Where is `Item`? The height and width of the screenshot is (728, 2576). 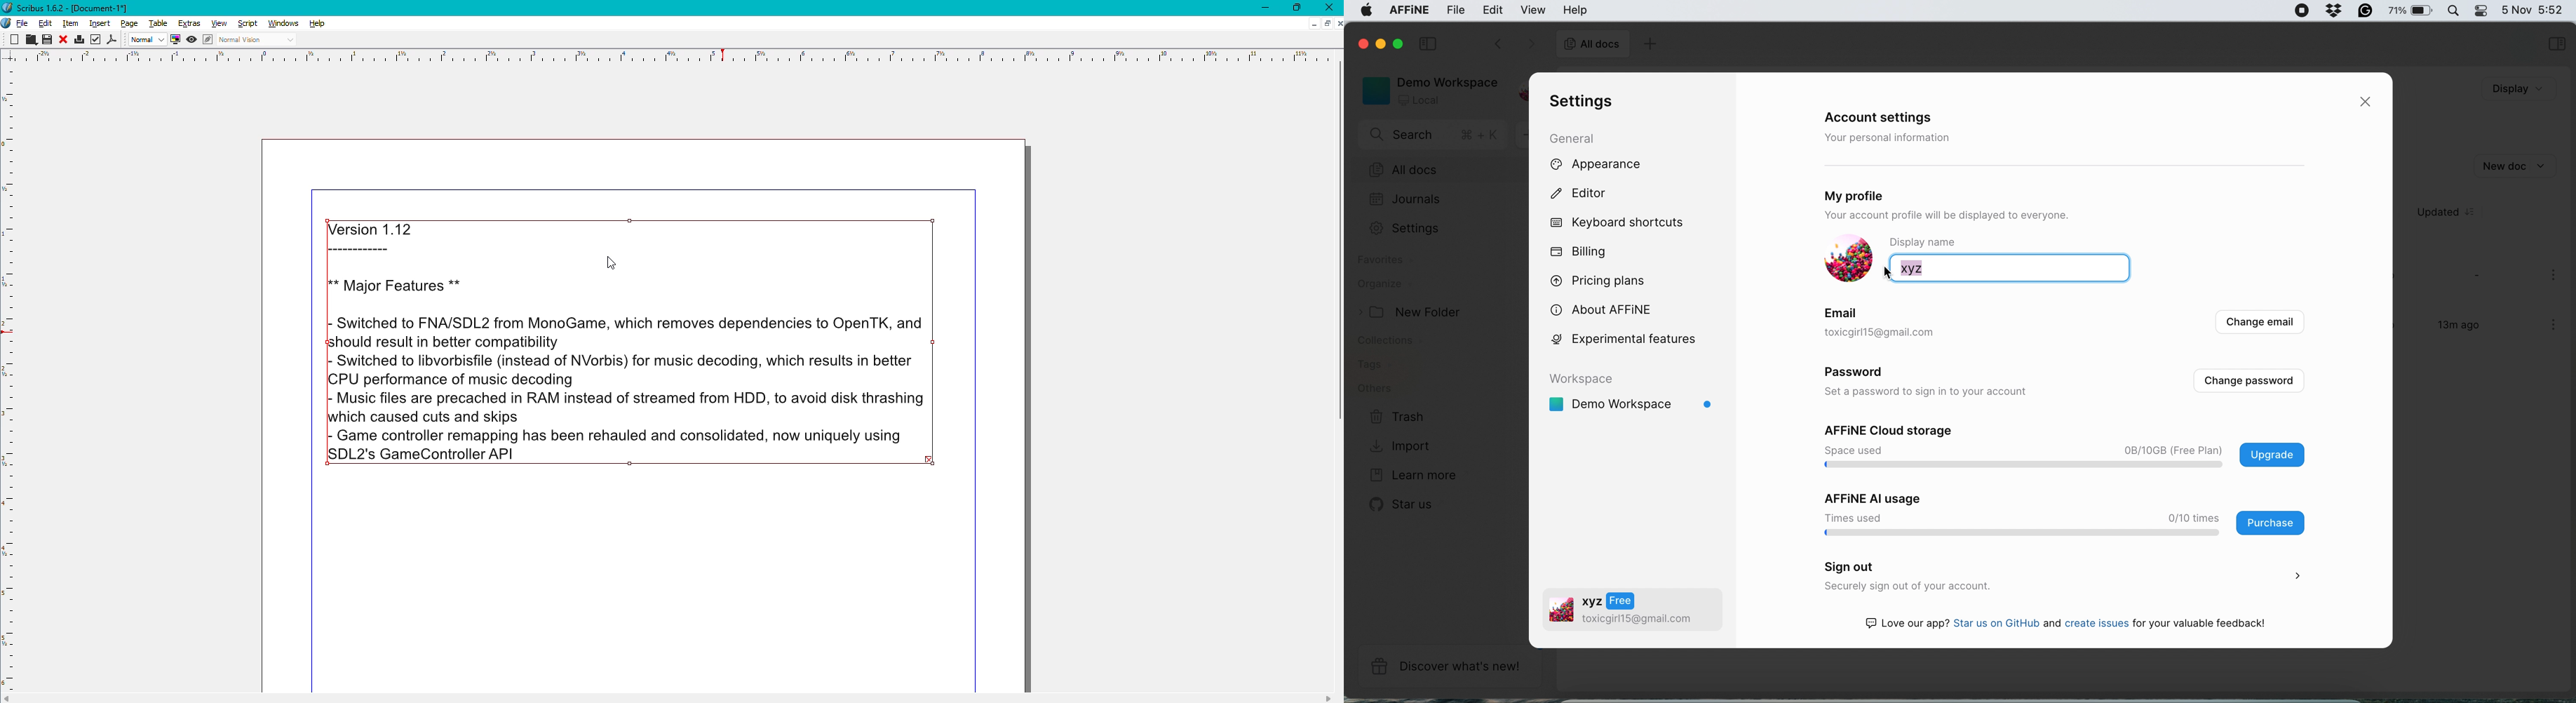
Item is located at coordinates (71, 24).